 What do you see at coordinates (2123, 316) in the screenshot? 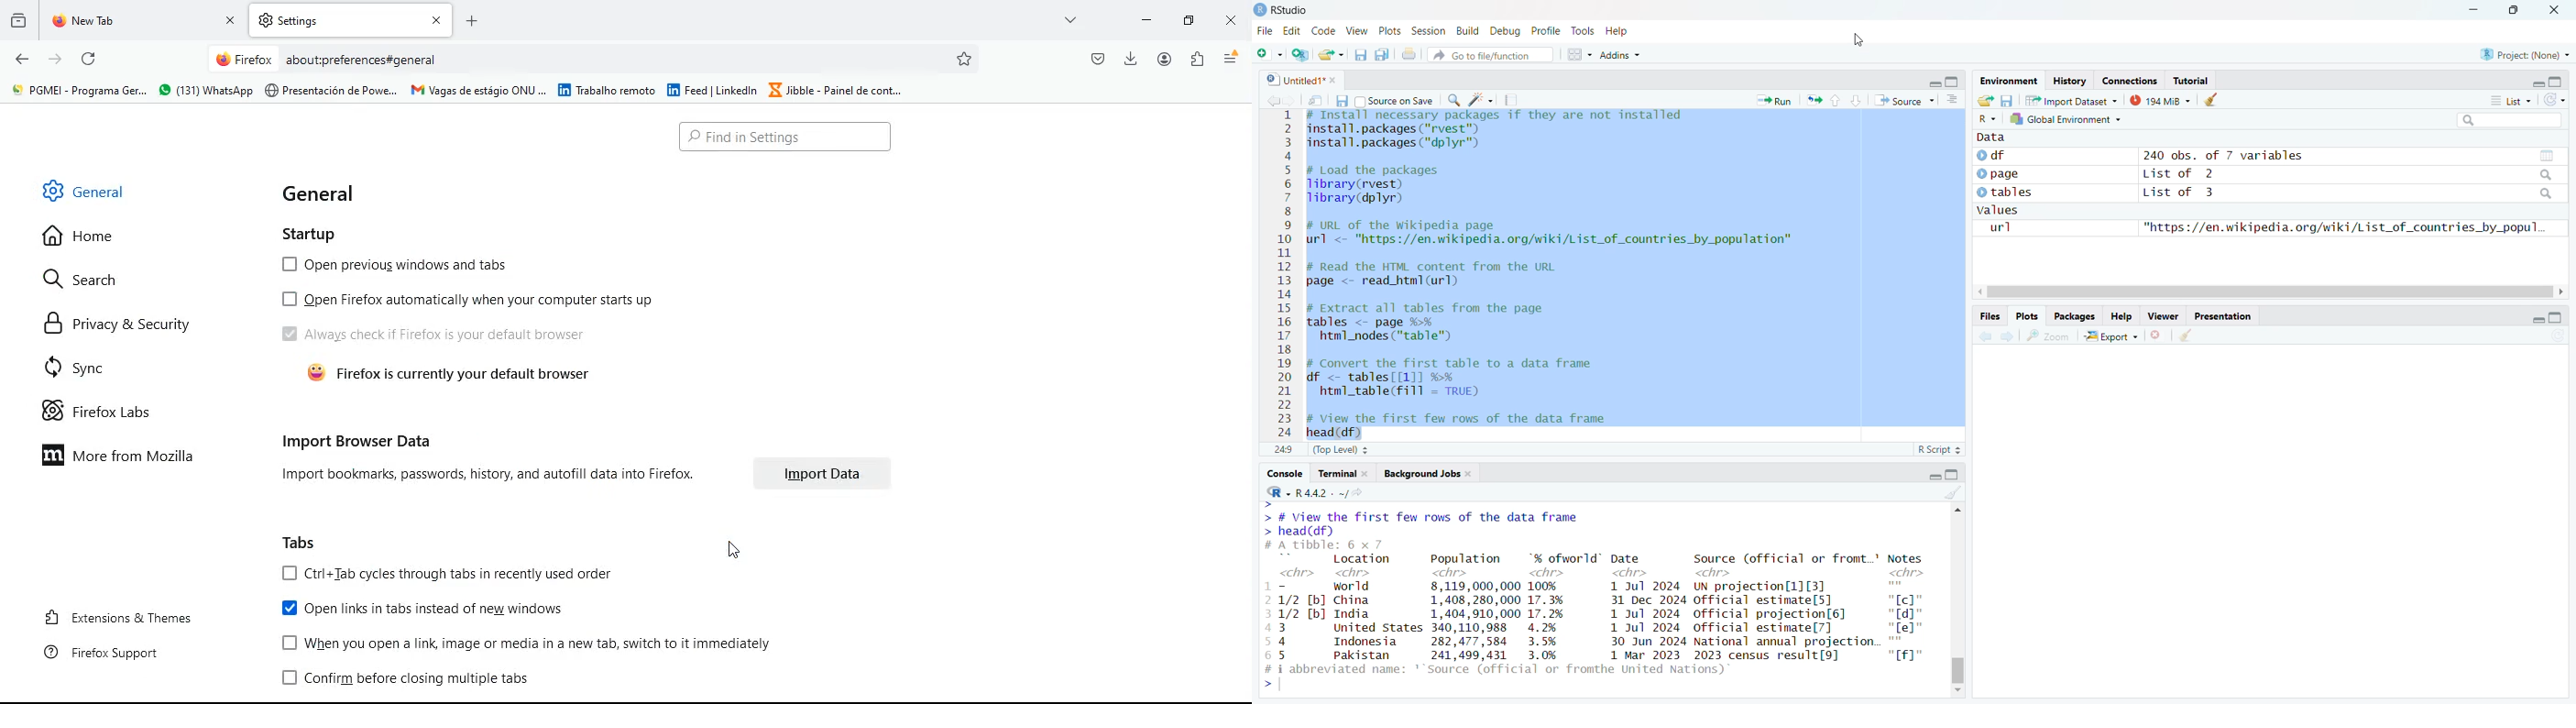
I see `Help` at bounding box center [2123, 316].